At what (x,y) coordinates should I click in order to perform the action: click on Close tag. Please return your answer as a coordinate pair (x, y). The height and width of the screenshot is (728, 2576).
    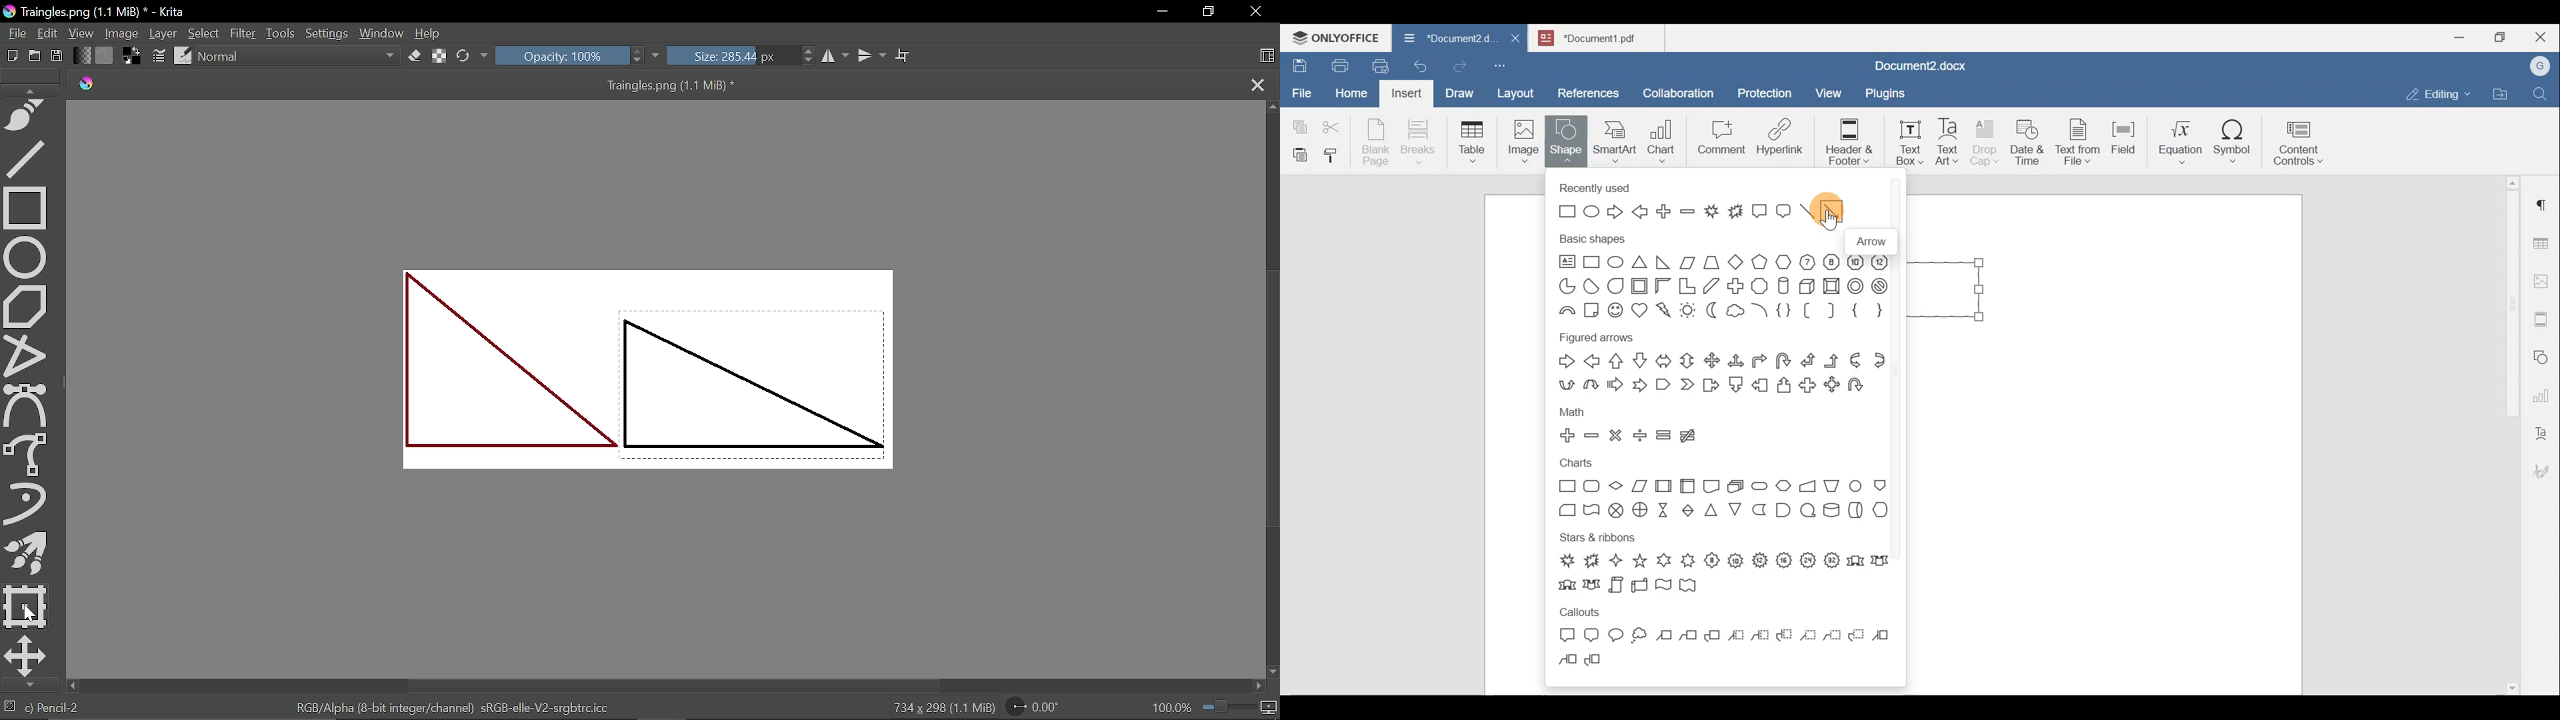
    Looking at the image, I should click on (1259, 85).